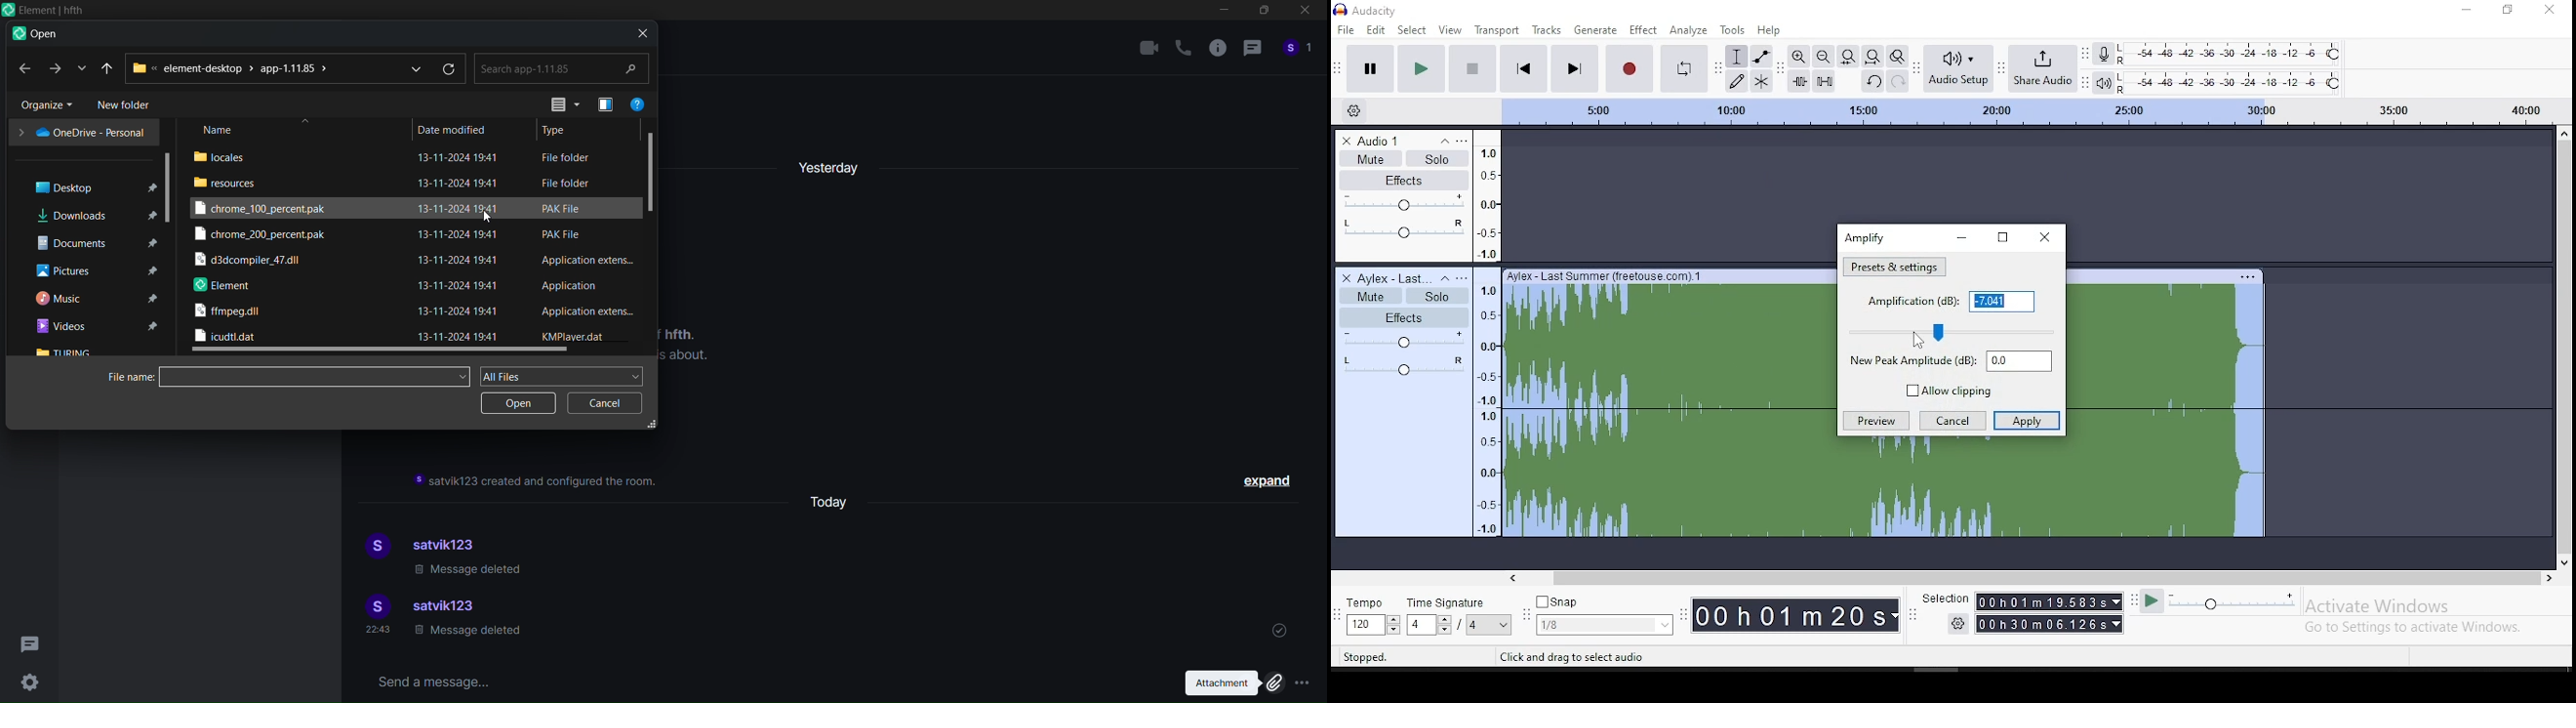 The width and height of the screenshot is (2576, 728). I want to click on call, so click(1184, 48).